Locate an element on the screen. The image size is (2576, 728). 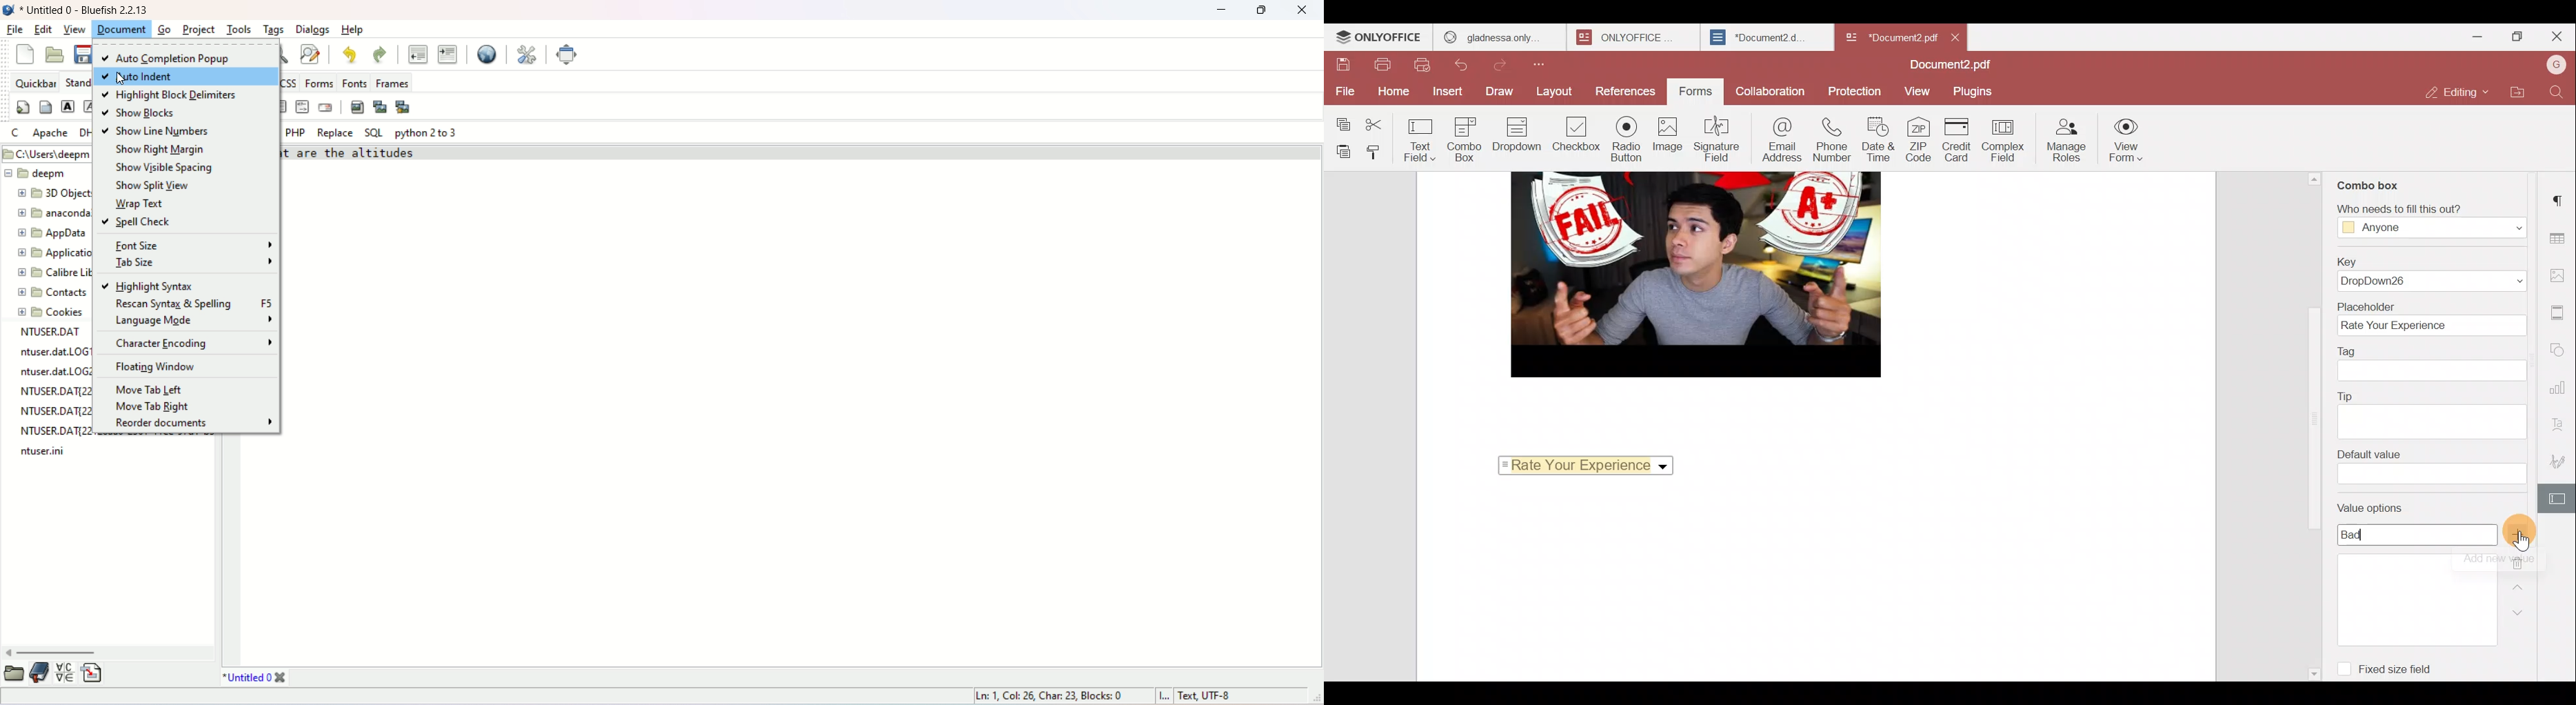
floating window is located at coordinates (156, 368).